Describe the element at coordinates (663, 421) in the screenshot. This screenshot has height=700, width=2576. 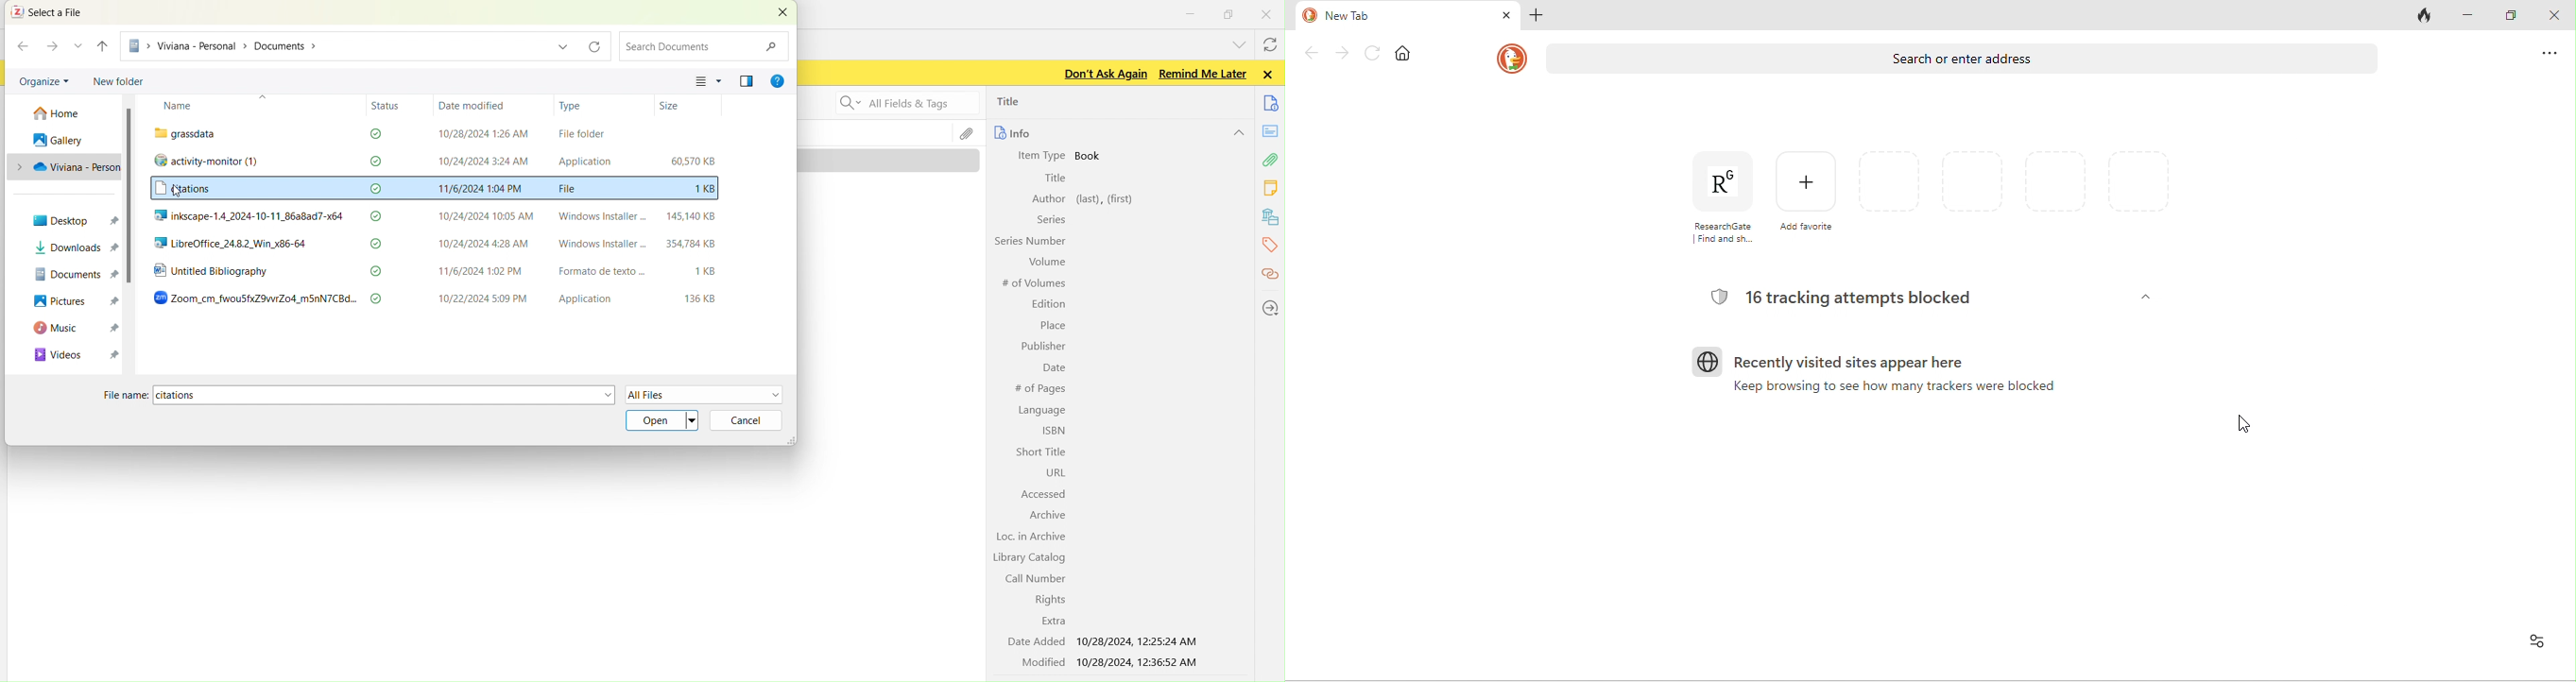
I see `open` at that location.